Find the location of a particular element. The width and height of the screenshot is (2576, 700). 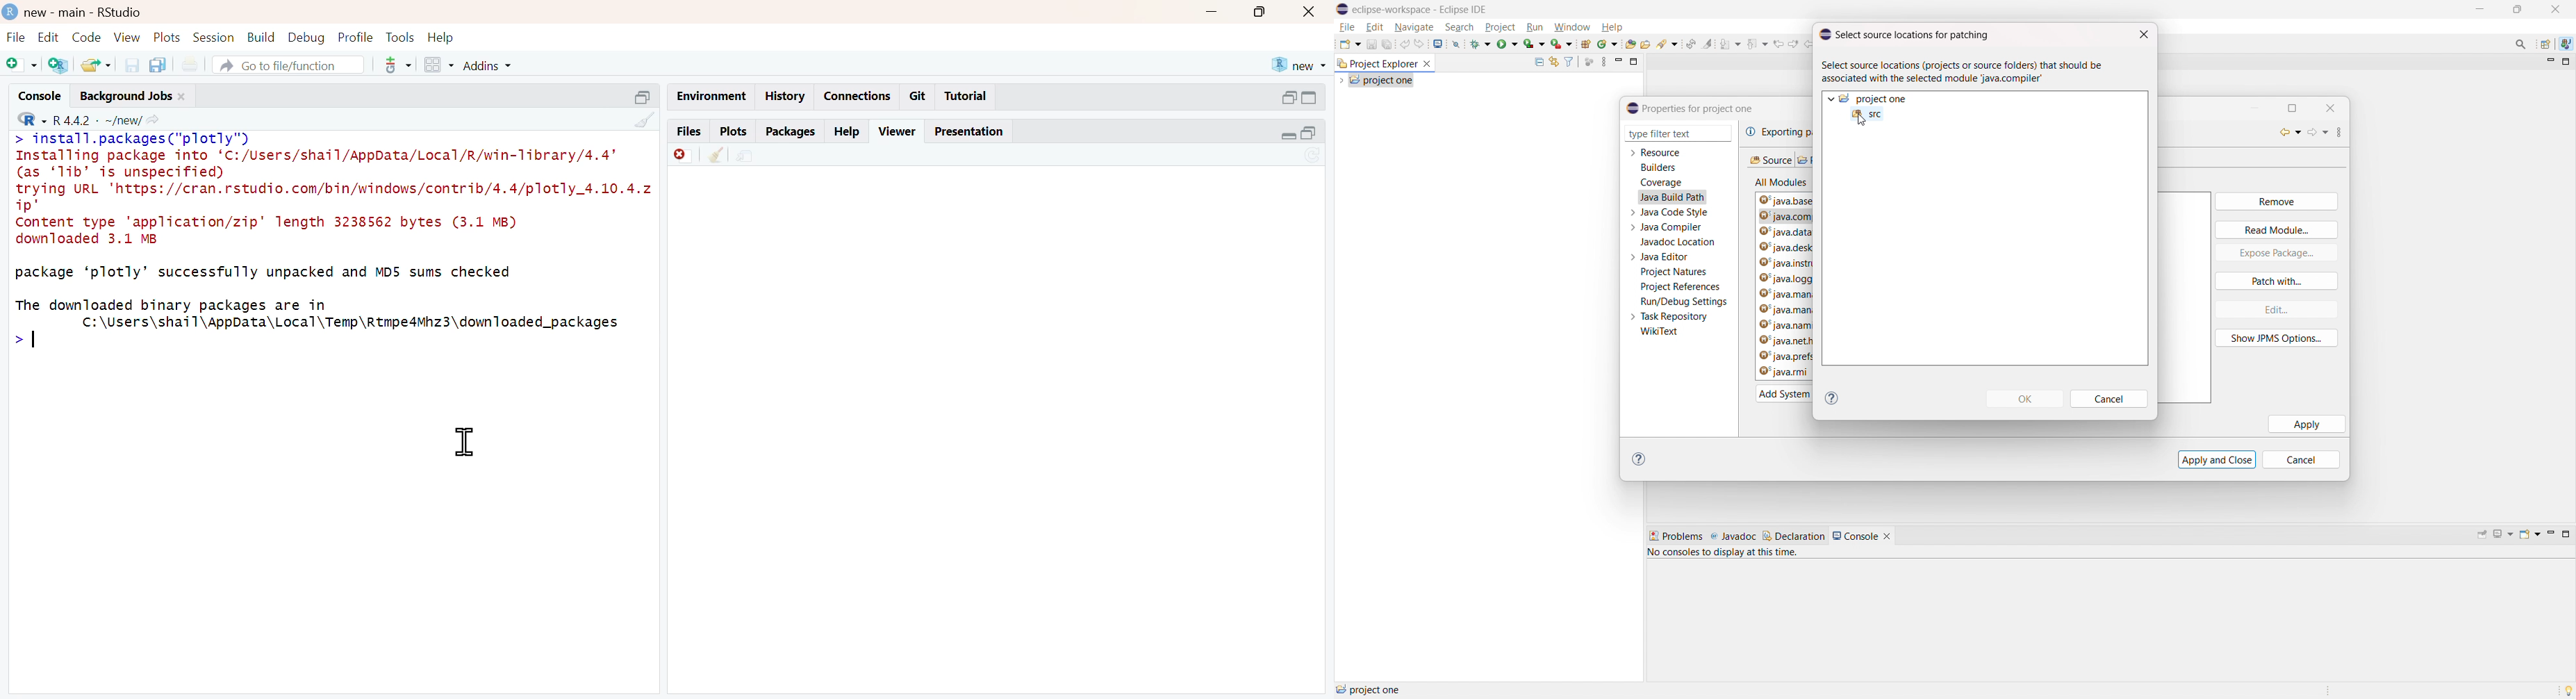

empty area is located at coordinates (1003, 434).